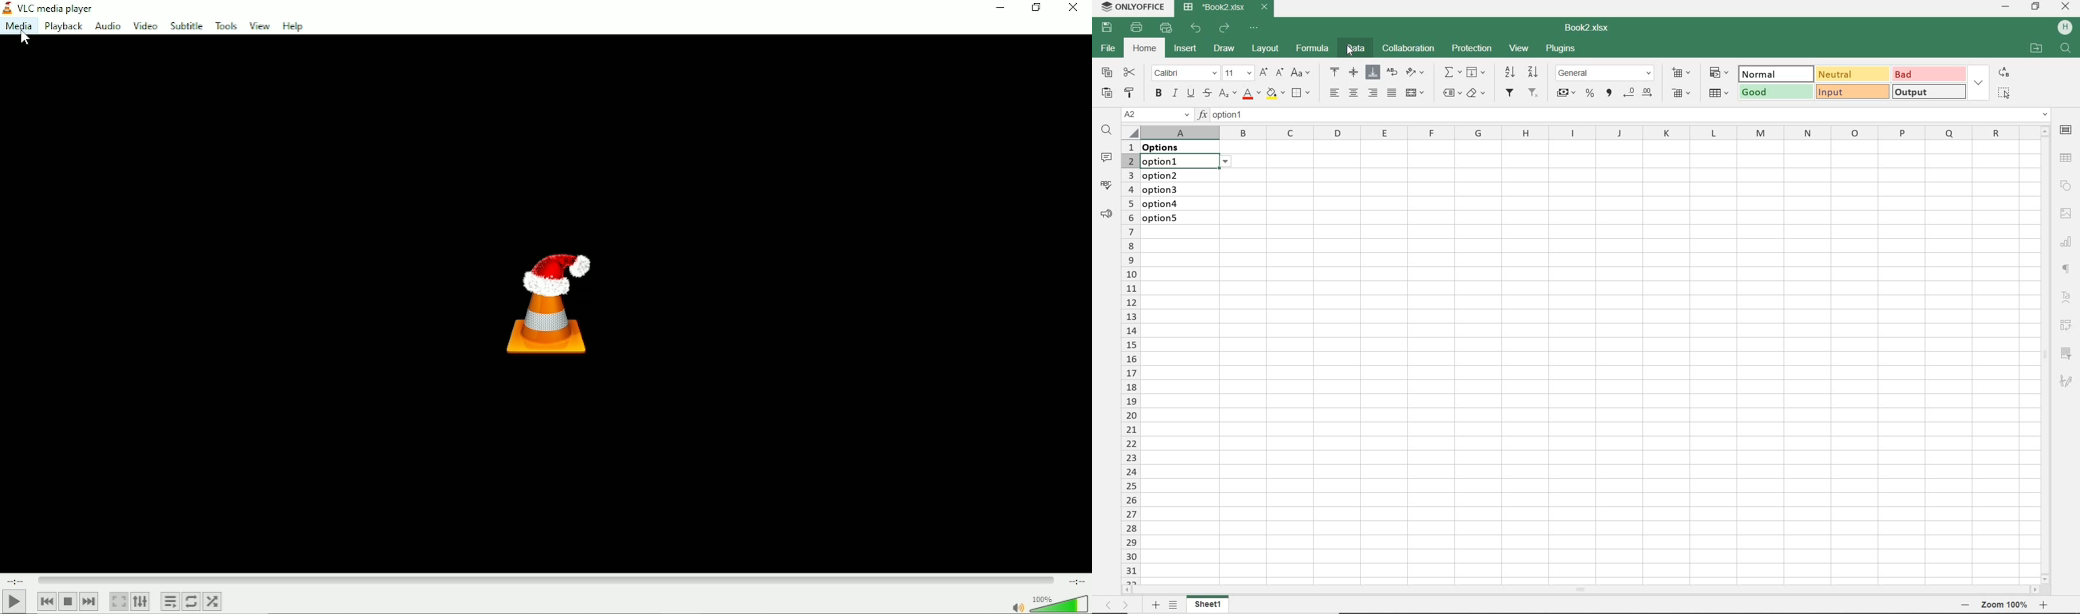 The image size is (2100, 616). What do you see at coordinates (108, 26) in the screenshot?
I see `Audio` at bounding box center [108, 26].